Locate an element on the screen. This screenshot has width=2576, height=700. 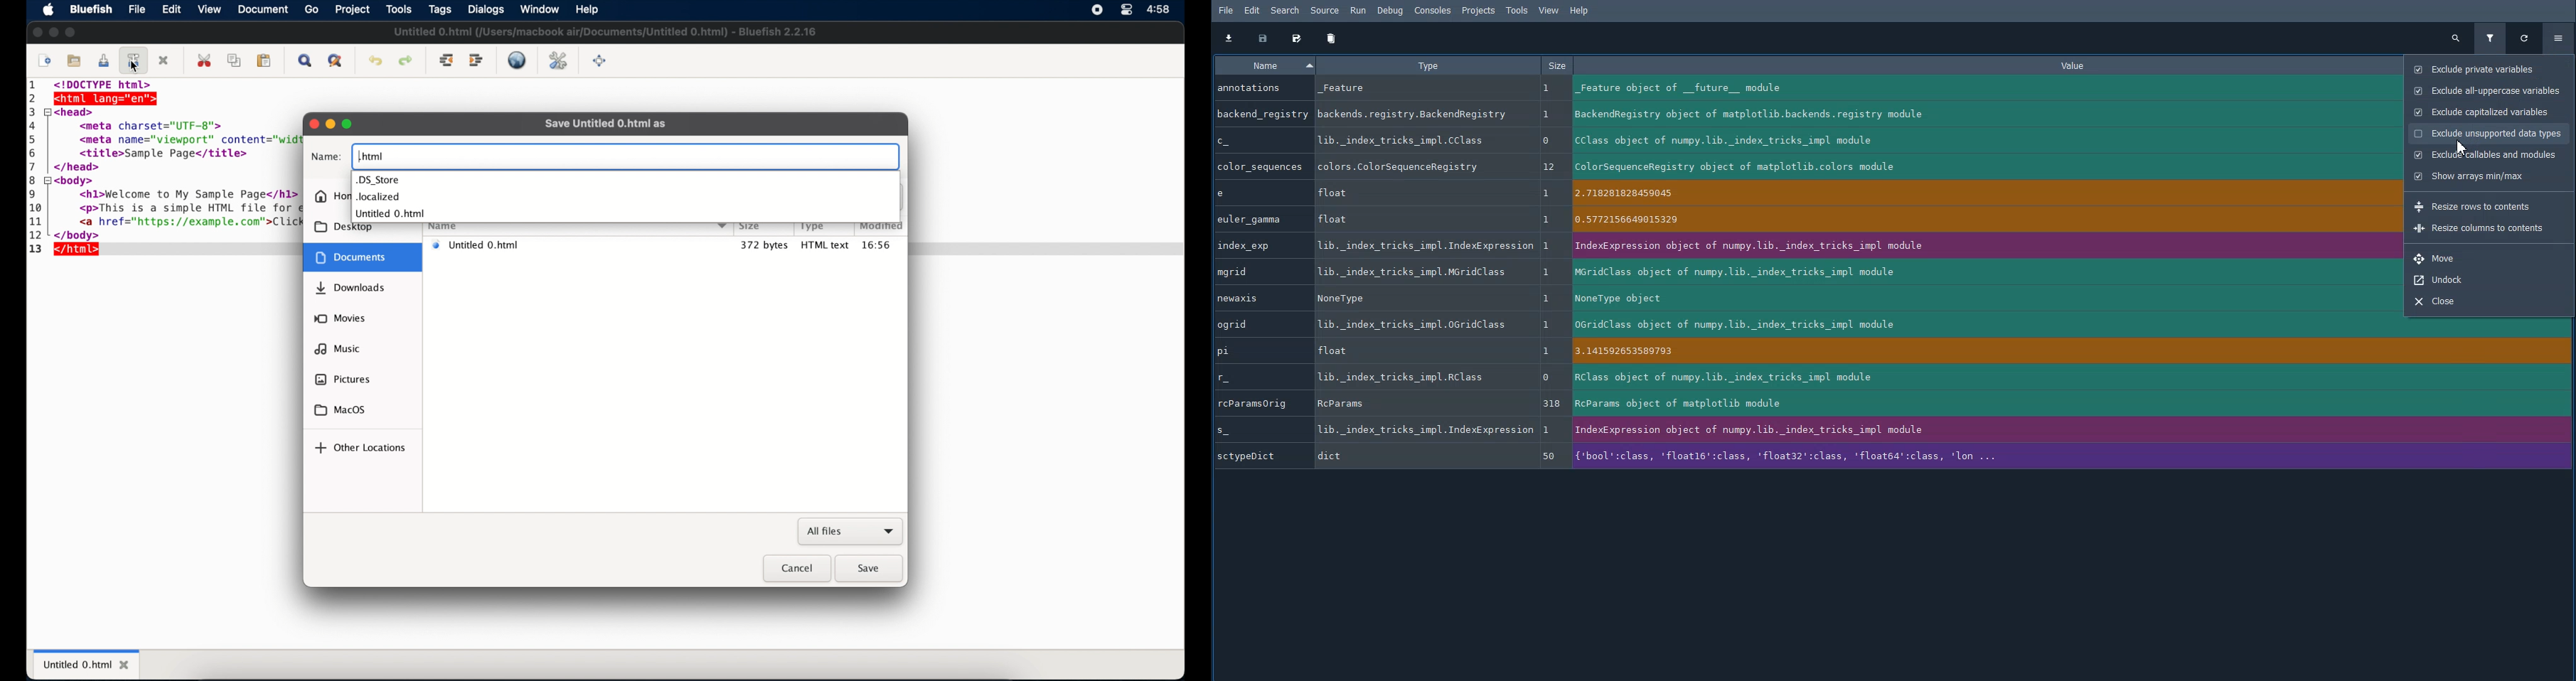
<head> is located at coordinates (78, 112).